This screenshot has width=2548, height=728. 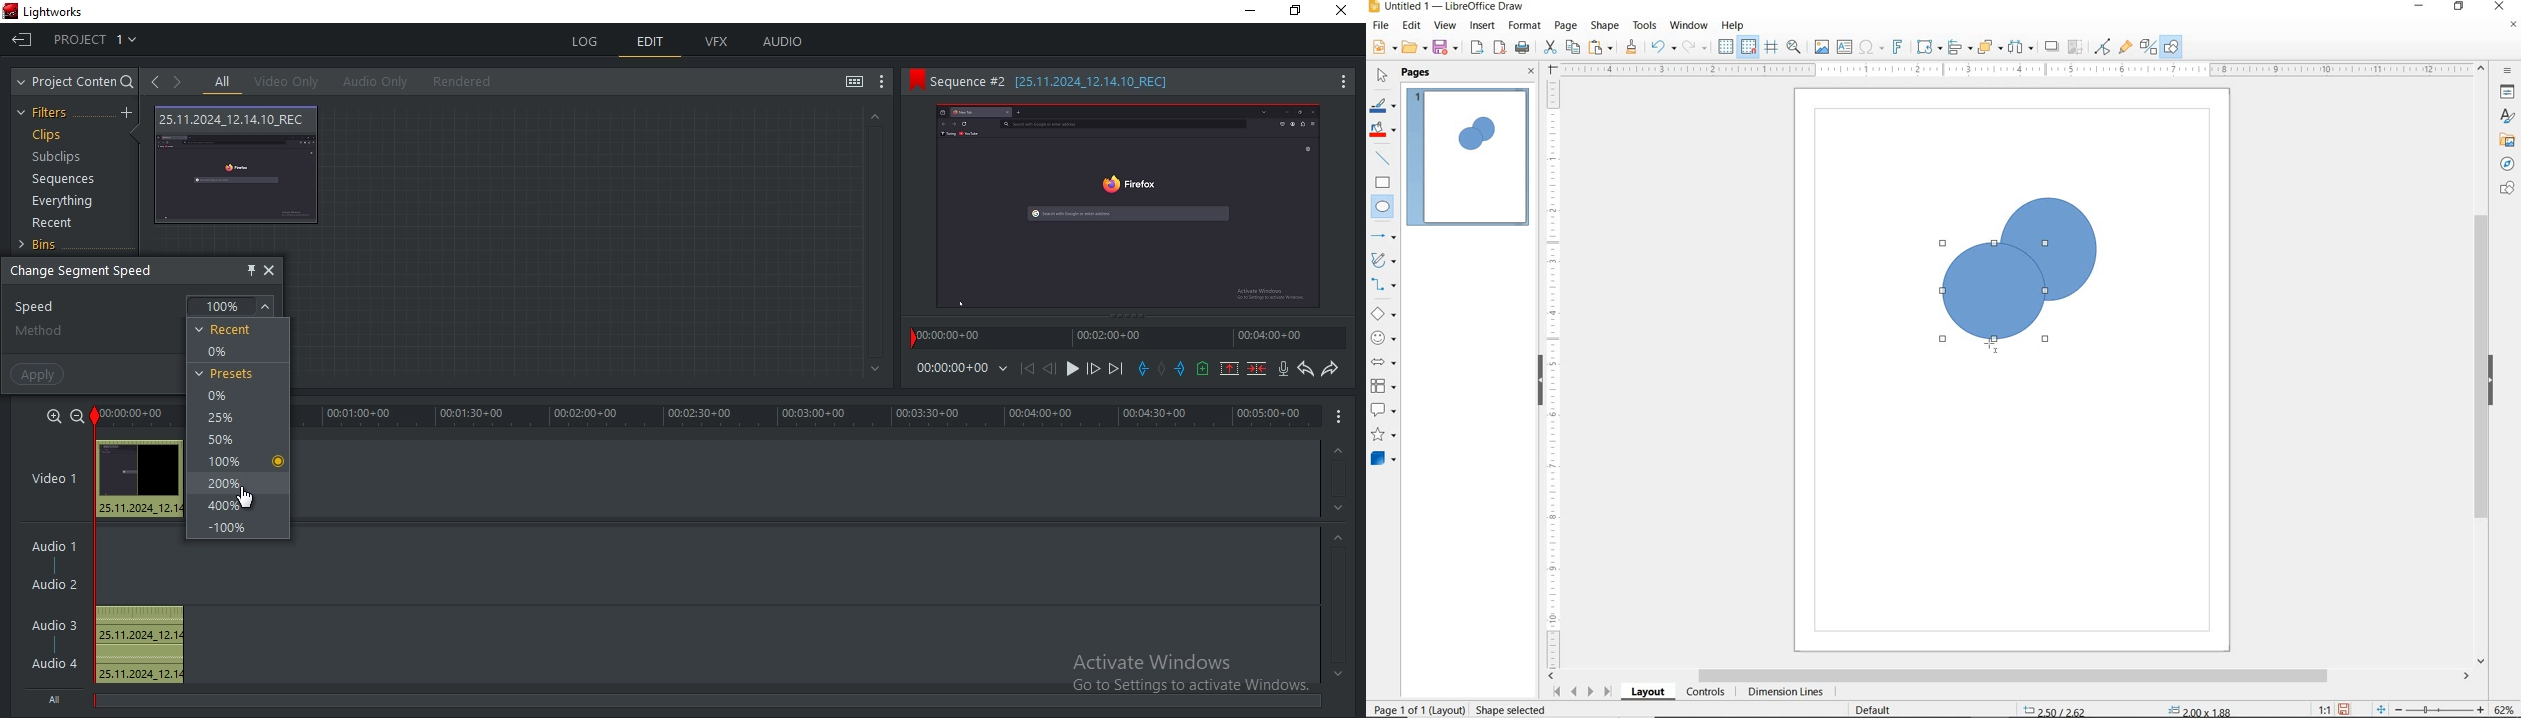 What do you see at coordinates (1383, 105) in the screenshot?
I see `LINE COLOR` at bounding box center [1383, 105].